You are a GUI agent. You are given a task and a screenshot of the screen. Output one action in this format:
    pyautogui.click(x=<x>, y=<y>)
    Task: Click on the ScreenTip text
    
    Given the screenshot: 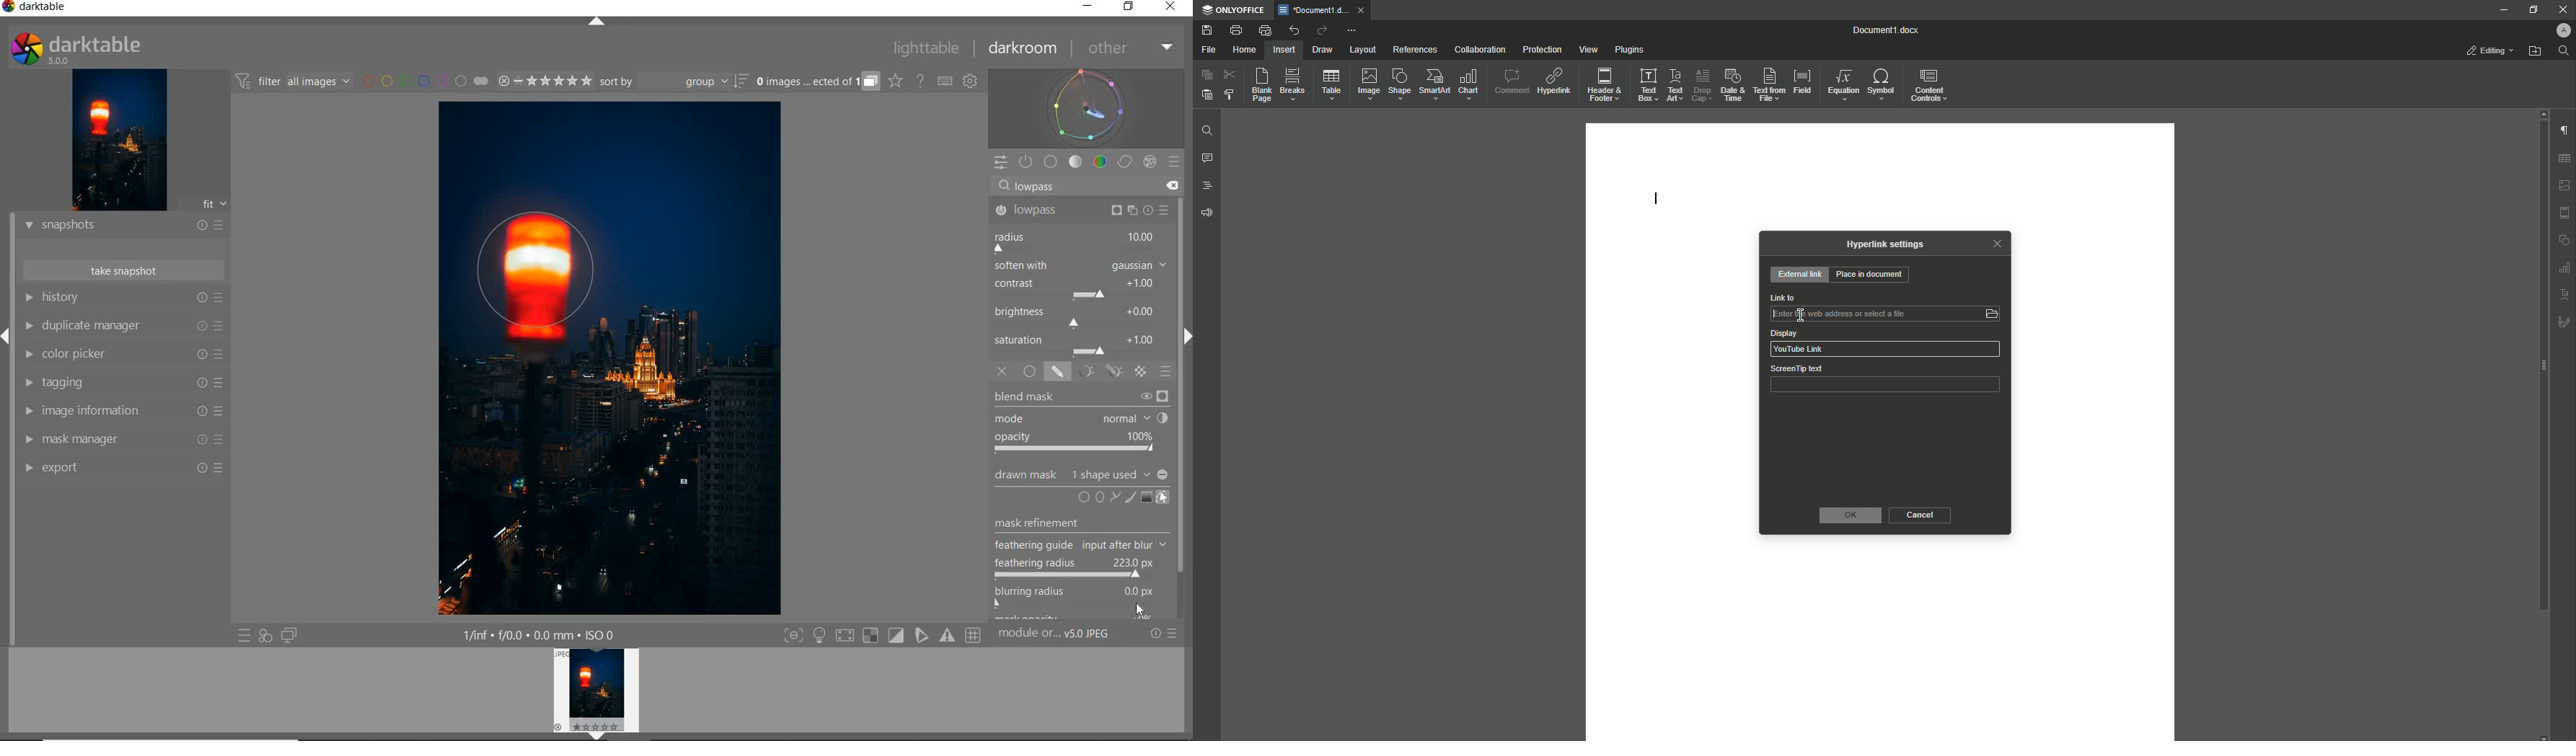 What is the action you would take?
    pyautogui.click(x=1797, y=368)
    